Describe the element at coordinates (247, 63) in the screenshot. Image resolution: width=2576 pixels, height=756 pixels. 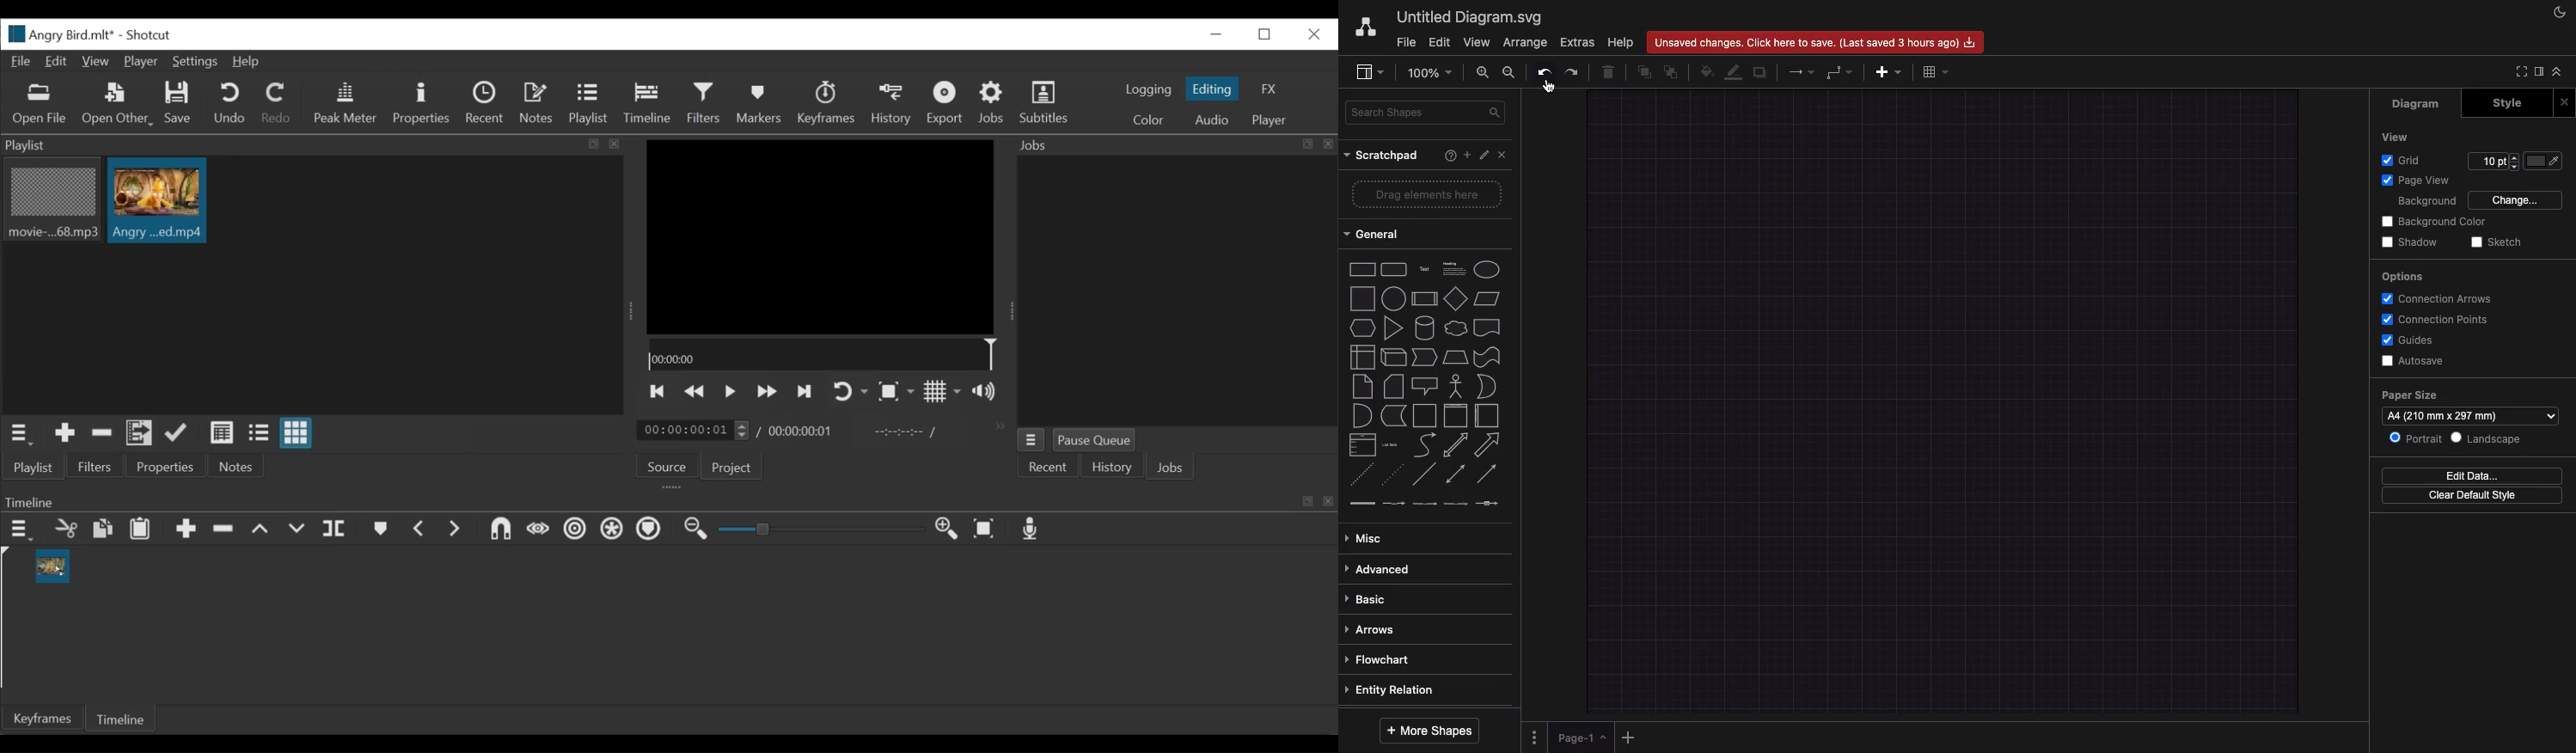
I see `Help` at that location.